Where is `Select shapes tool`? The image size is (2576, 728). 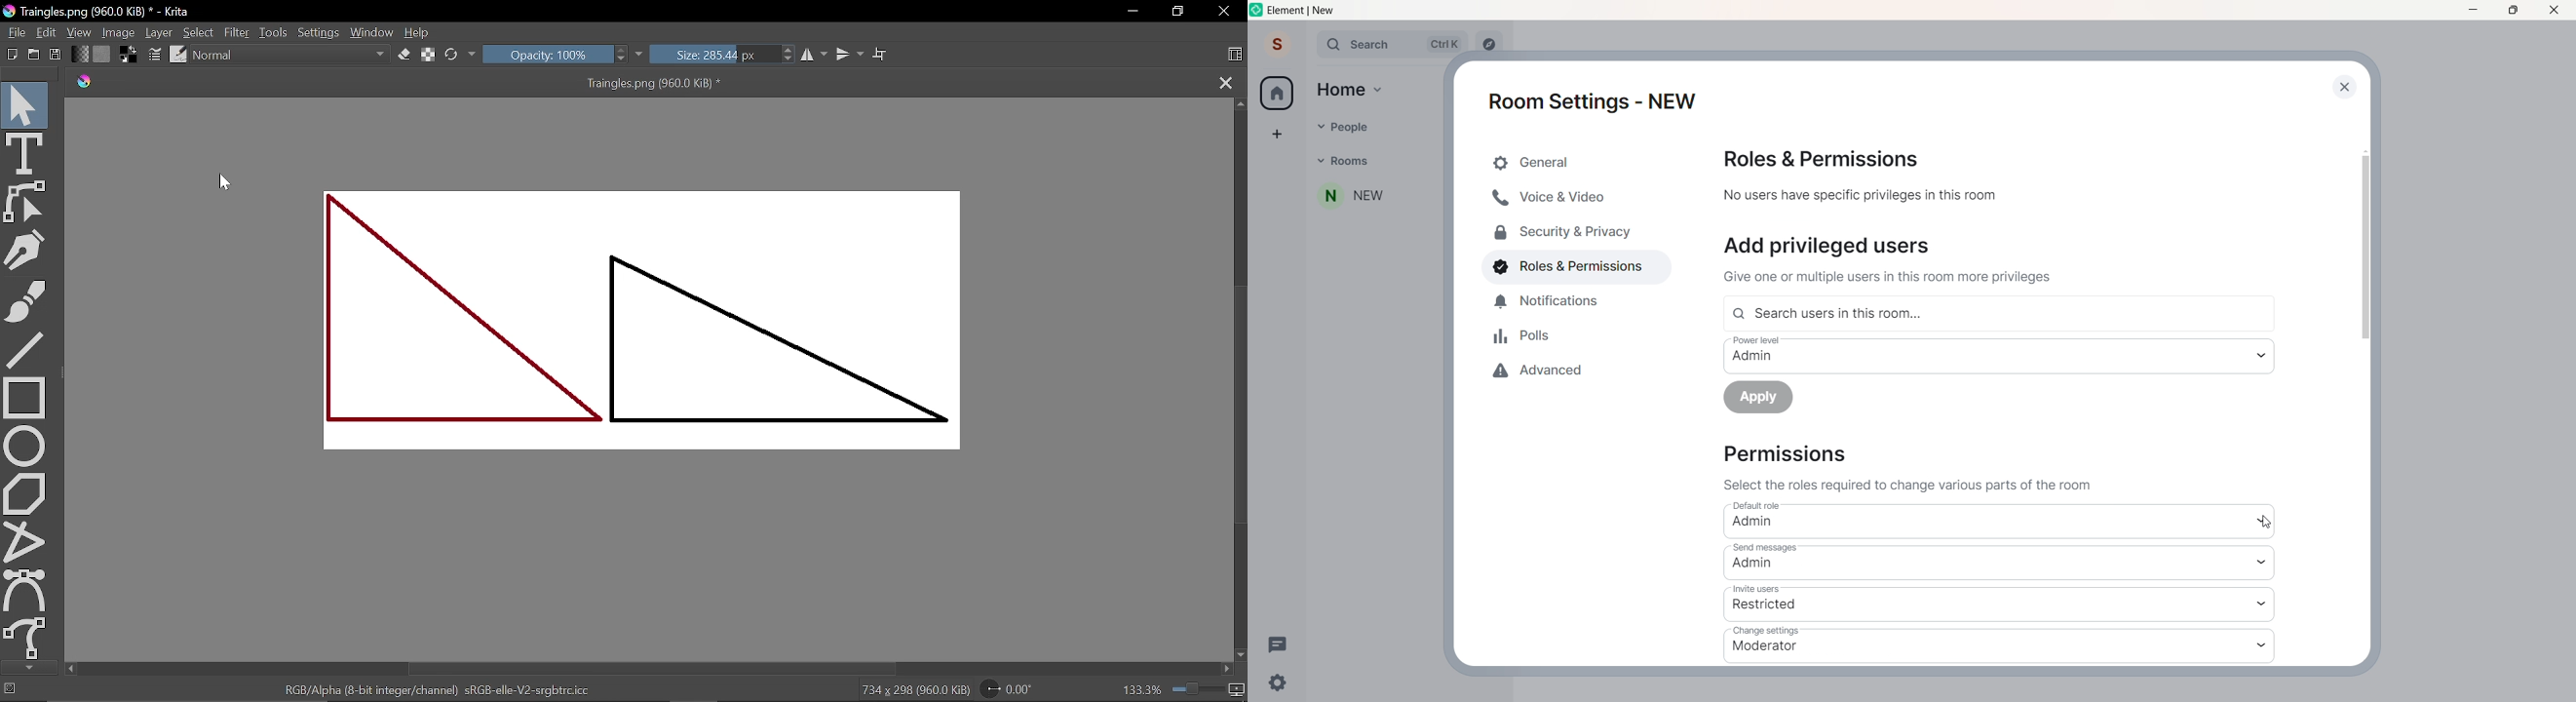
Select shapes tool is located at coordinates (24, 104).